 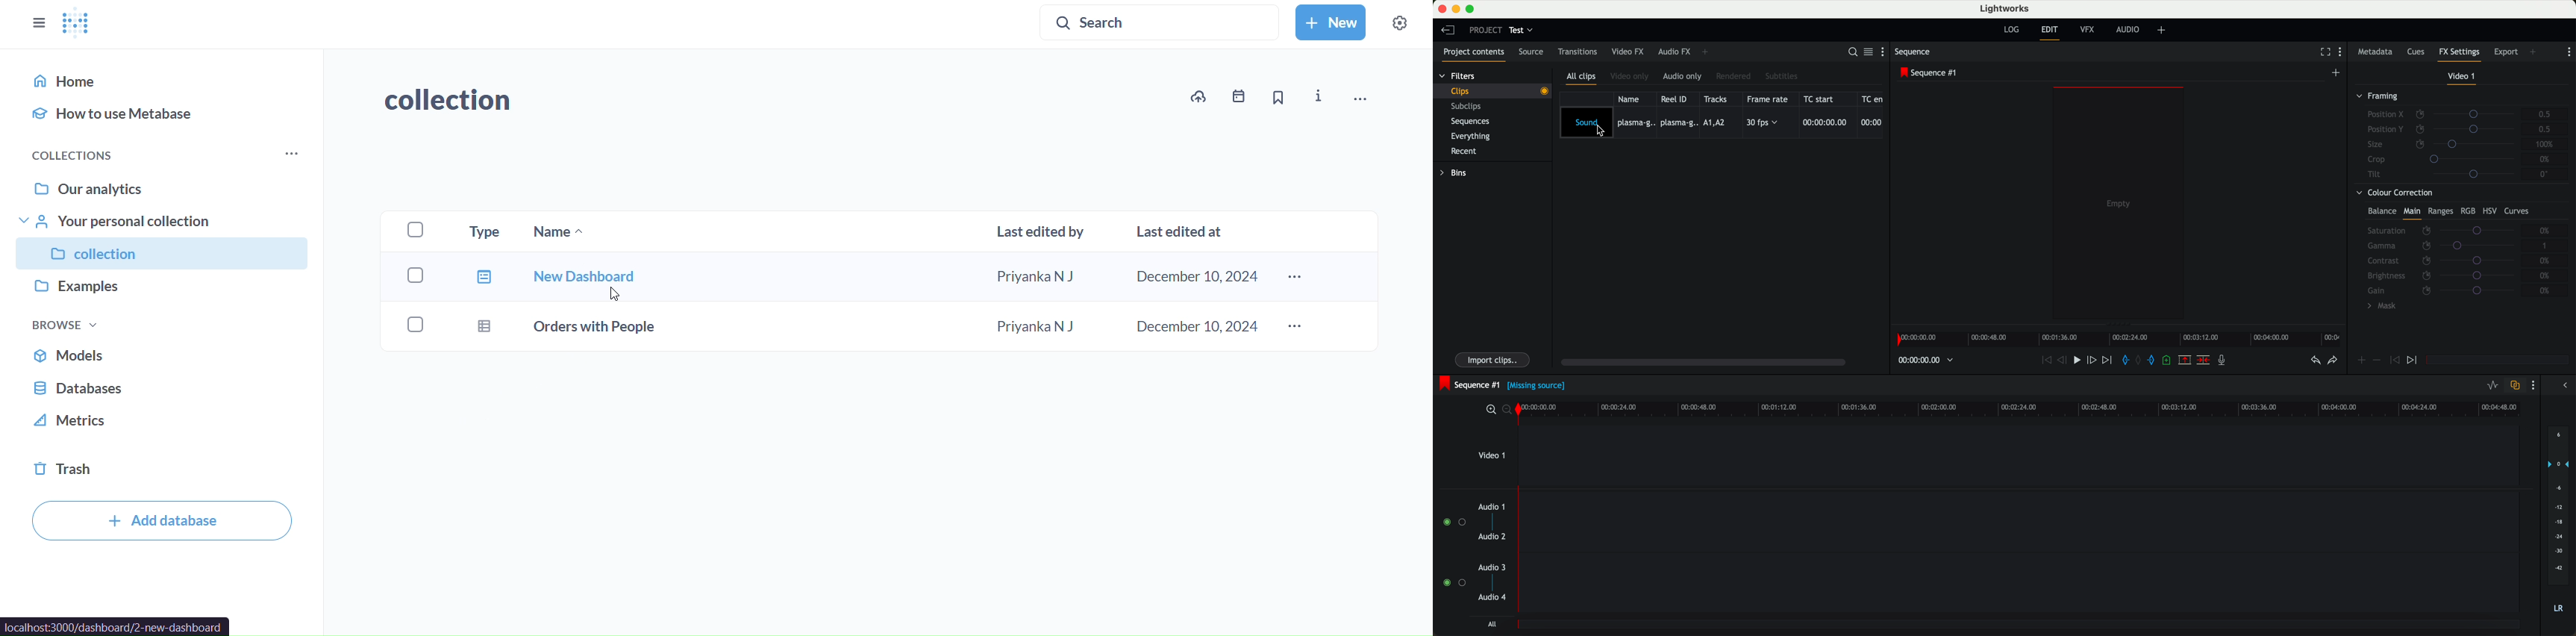 I want to click on lightworks, so click(x=2006, y=9).